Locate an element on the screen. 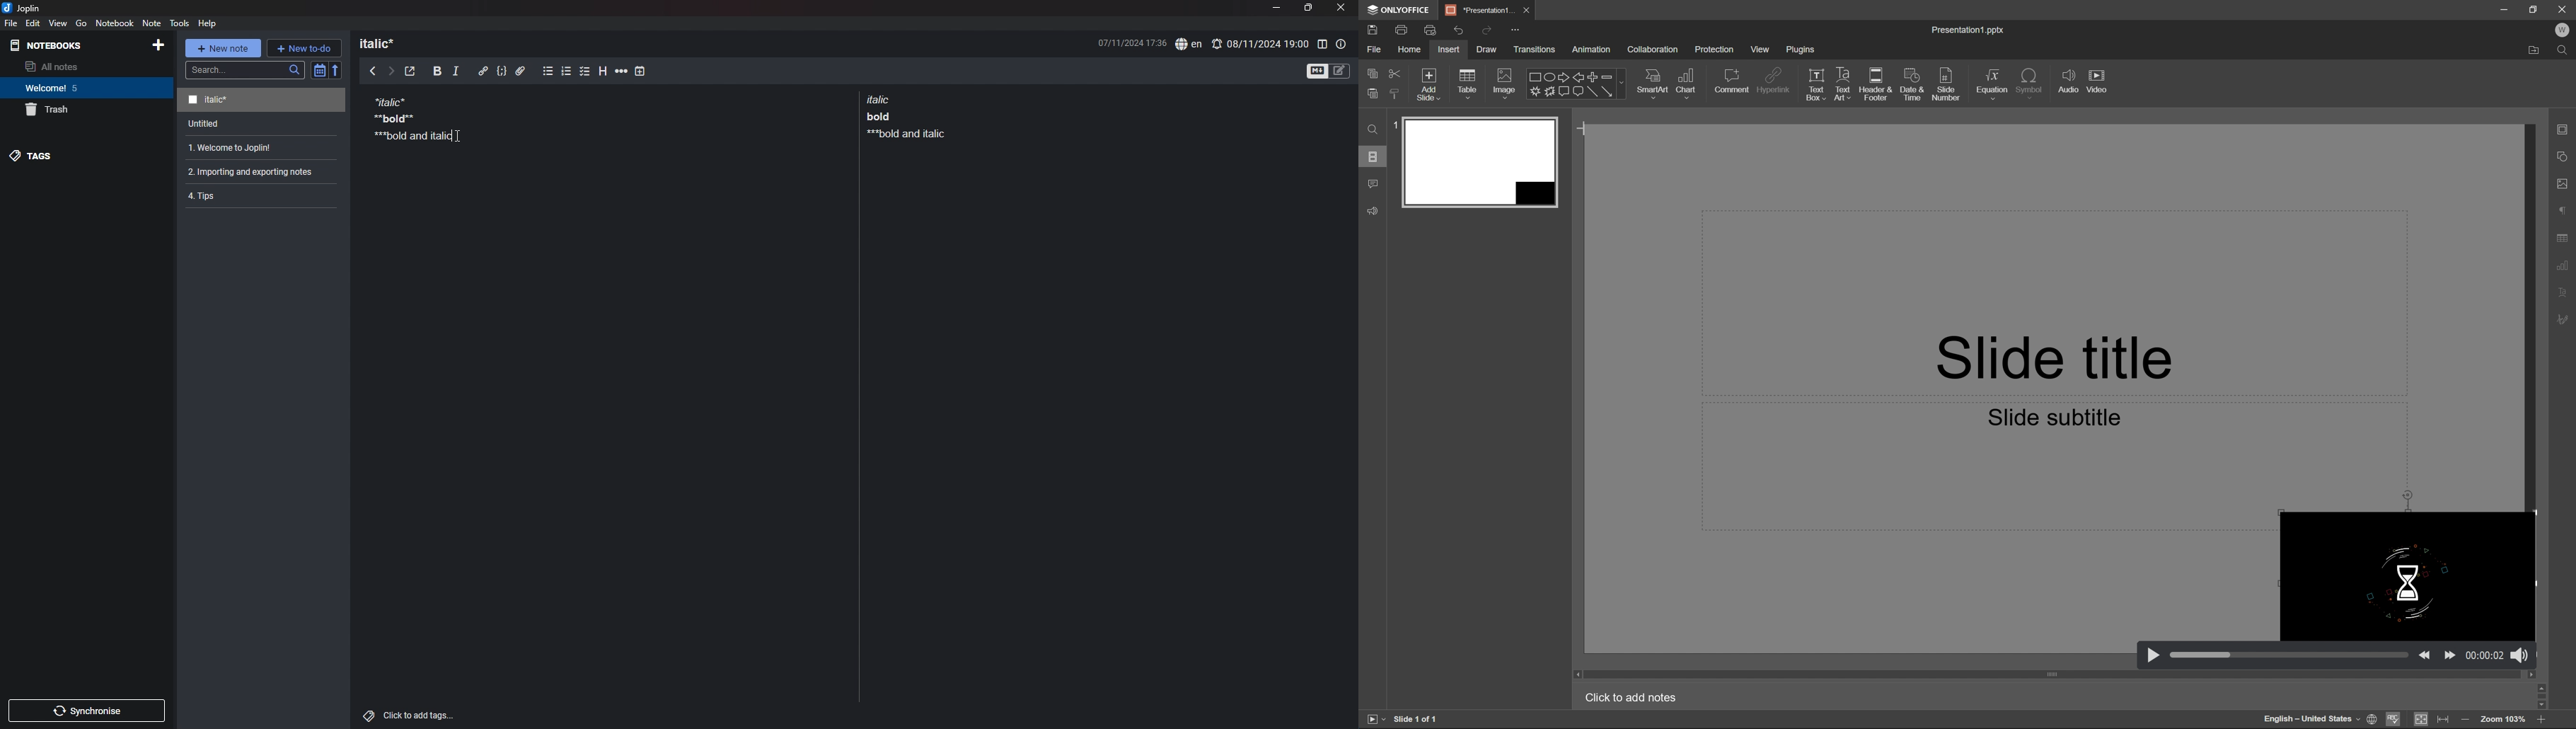 The image size is (2576, 756). fit to slide is located at coordinates (2420, 719).